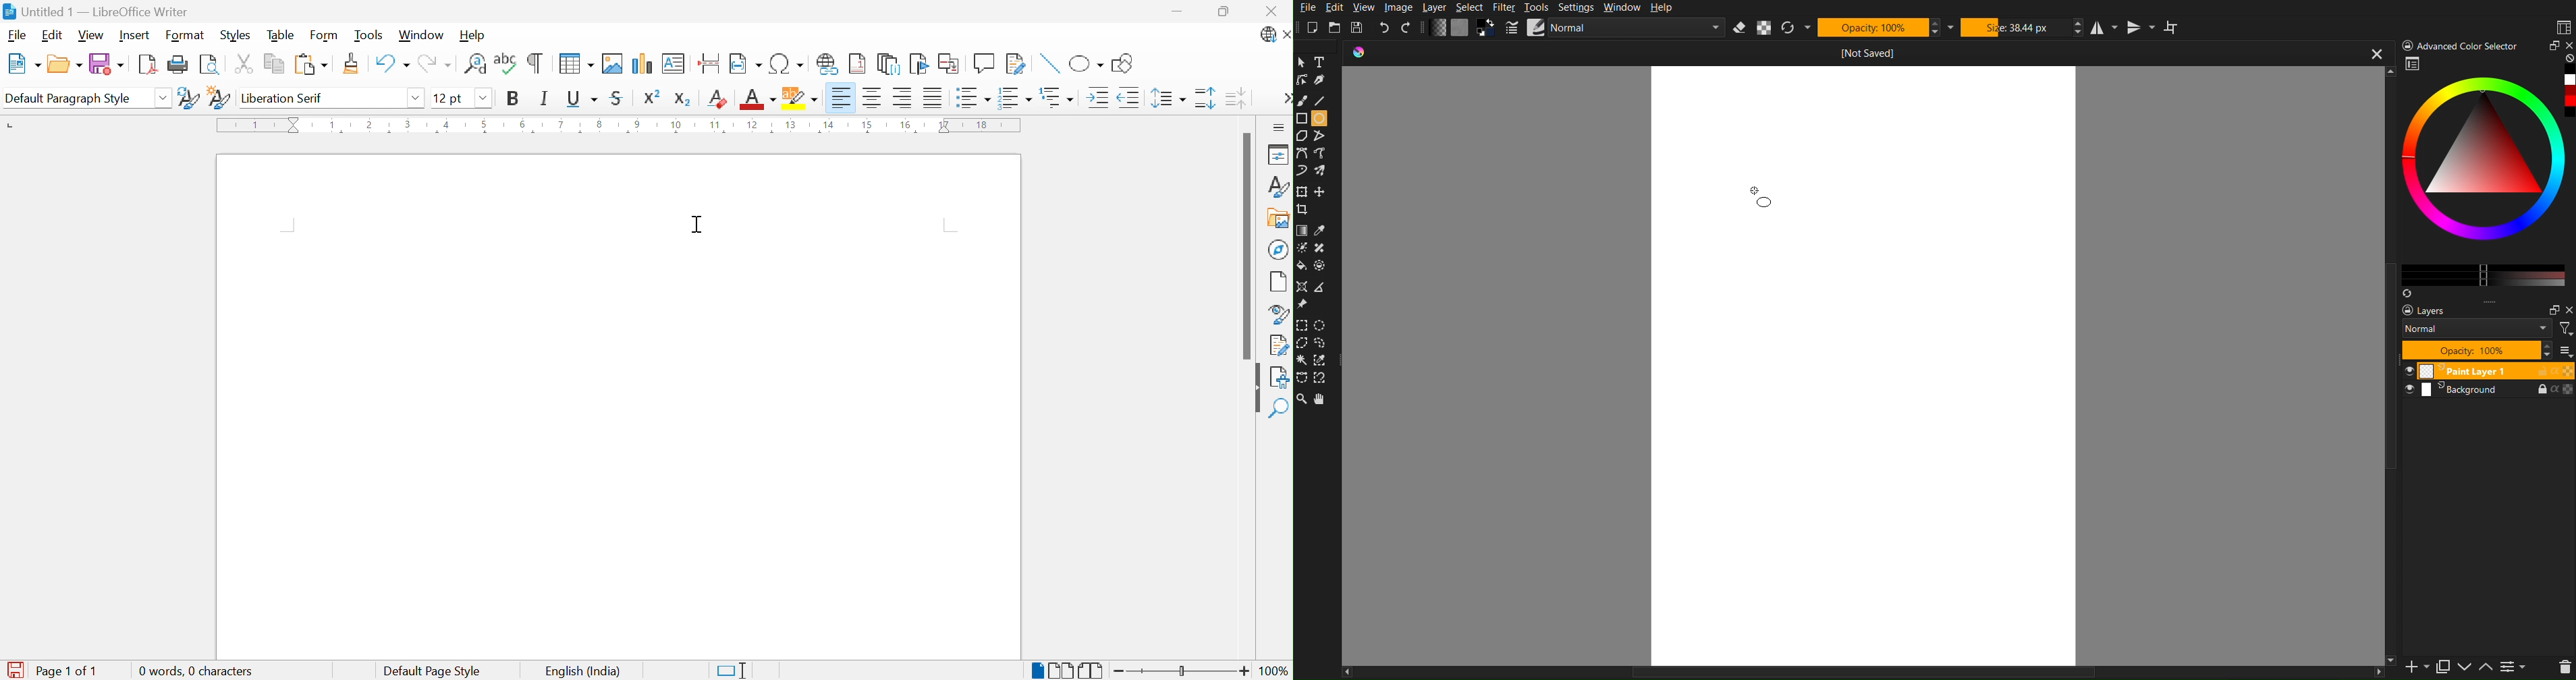  I want to click on Font color, so click(758, 101).